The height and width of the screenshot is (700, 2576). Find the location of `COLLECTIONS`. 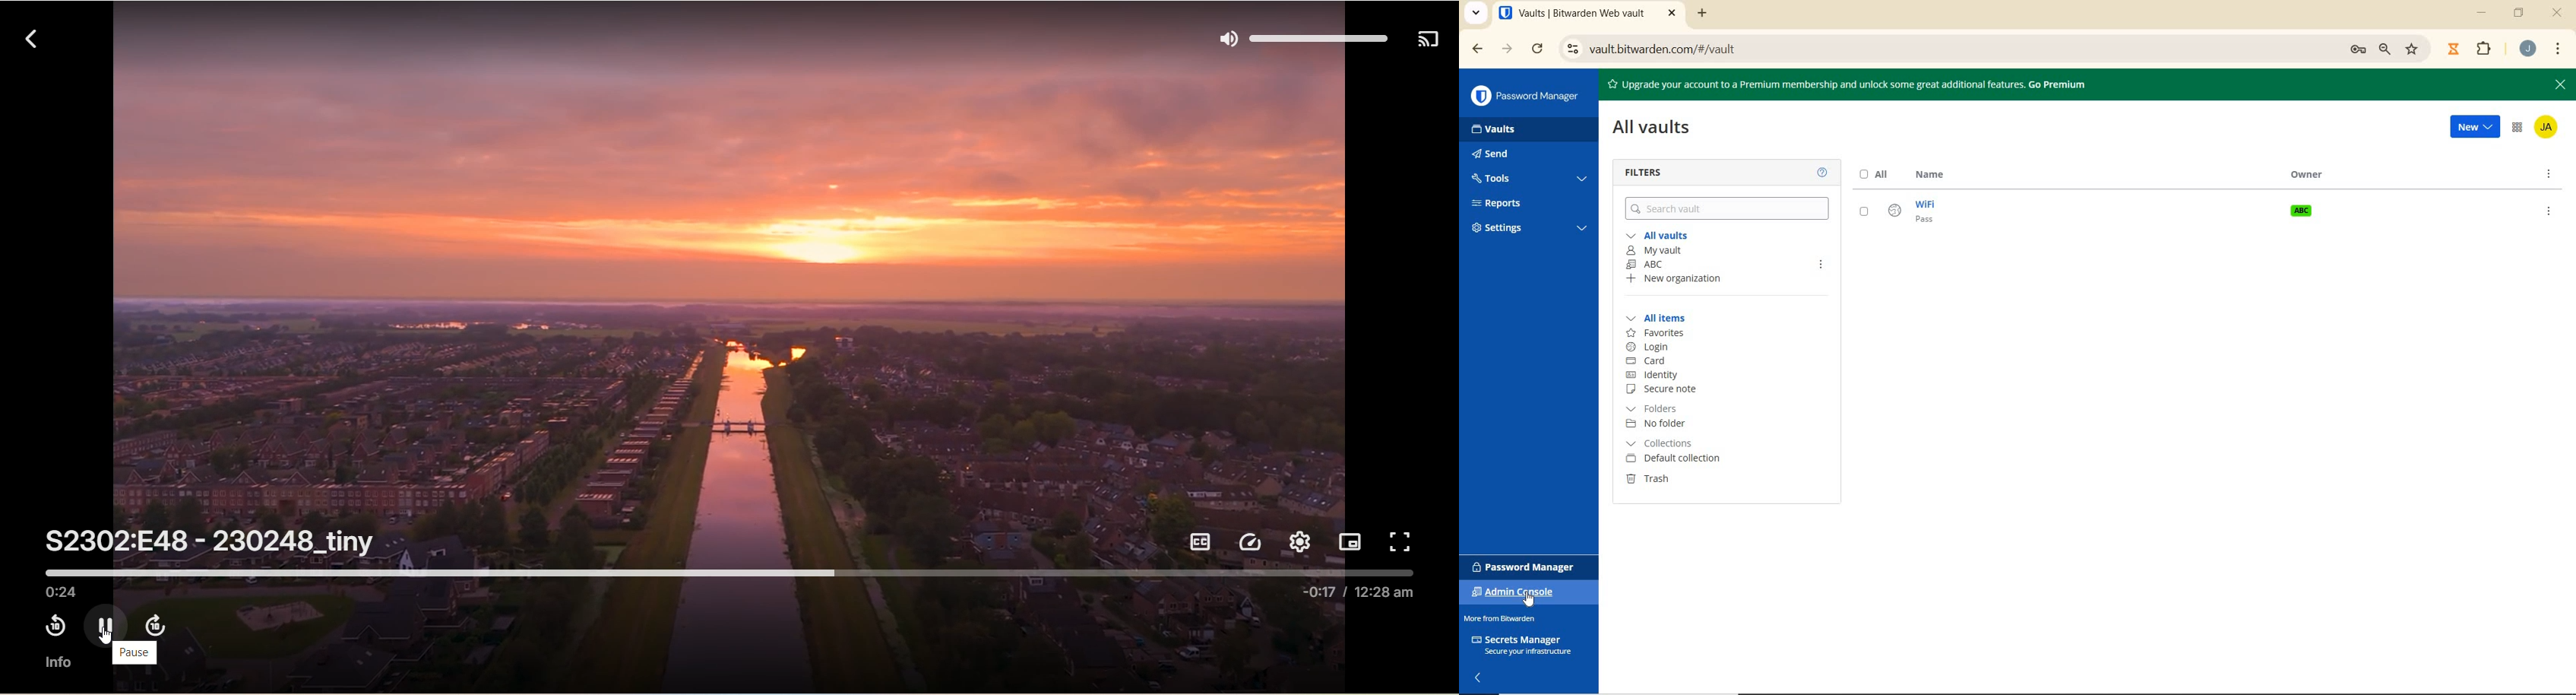

COLLECTIONS is located at coordinates (1671, 443).